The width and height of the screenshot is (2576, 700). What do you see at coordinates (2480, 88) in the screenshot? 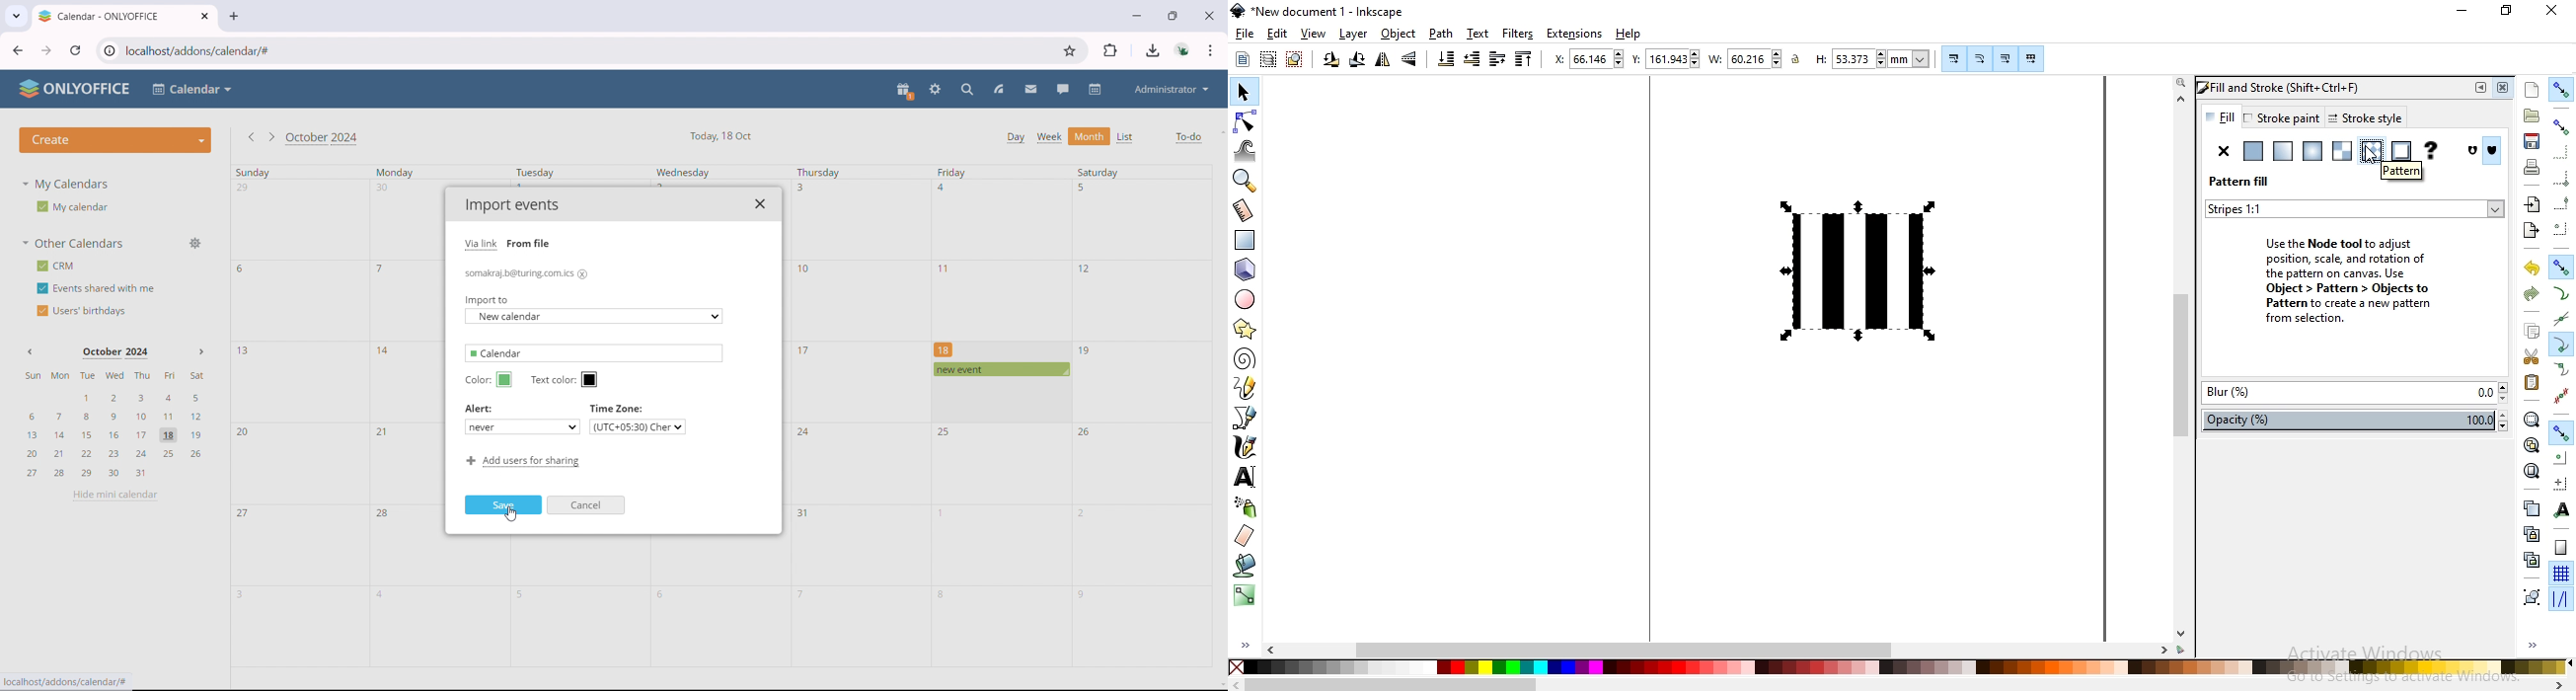
I see `iconify this dock` at bounding box center [2480, 88].